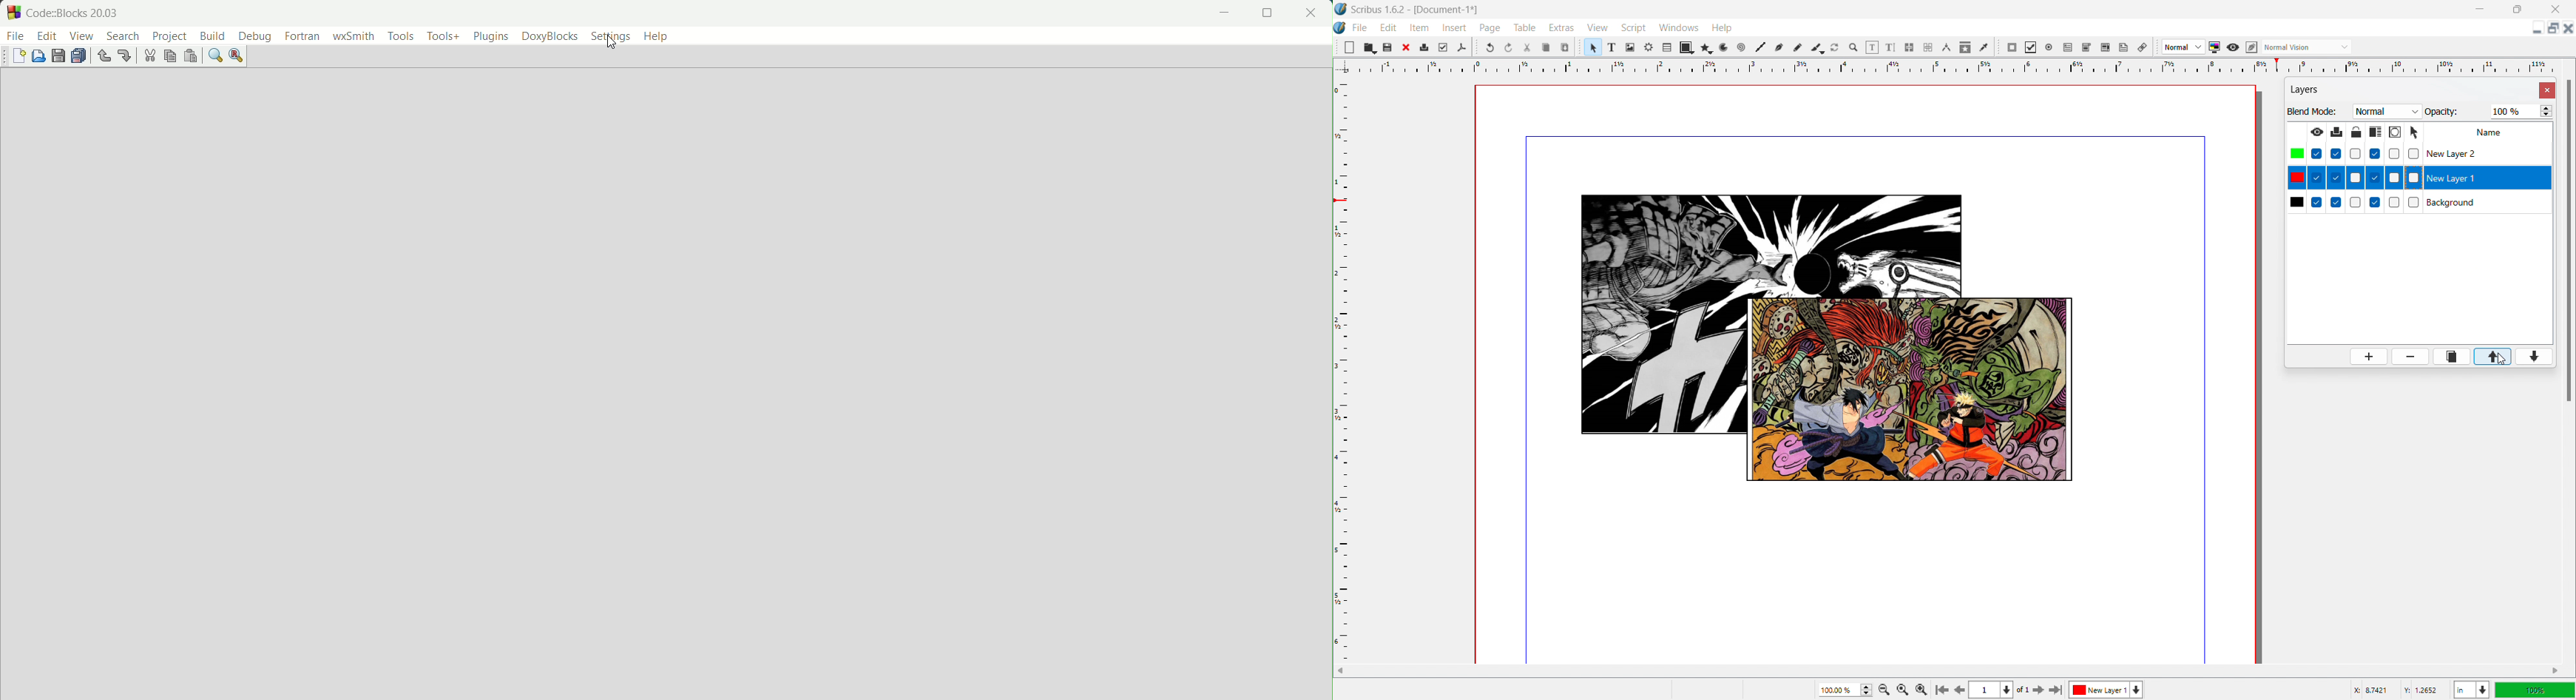  What do you see at coordinates (1443, 47) in the screenshot?
I see `preflight verifier` at bounding box center [1443, 47].